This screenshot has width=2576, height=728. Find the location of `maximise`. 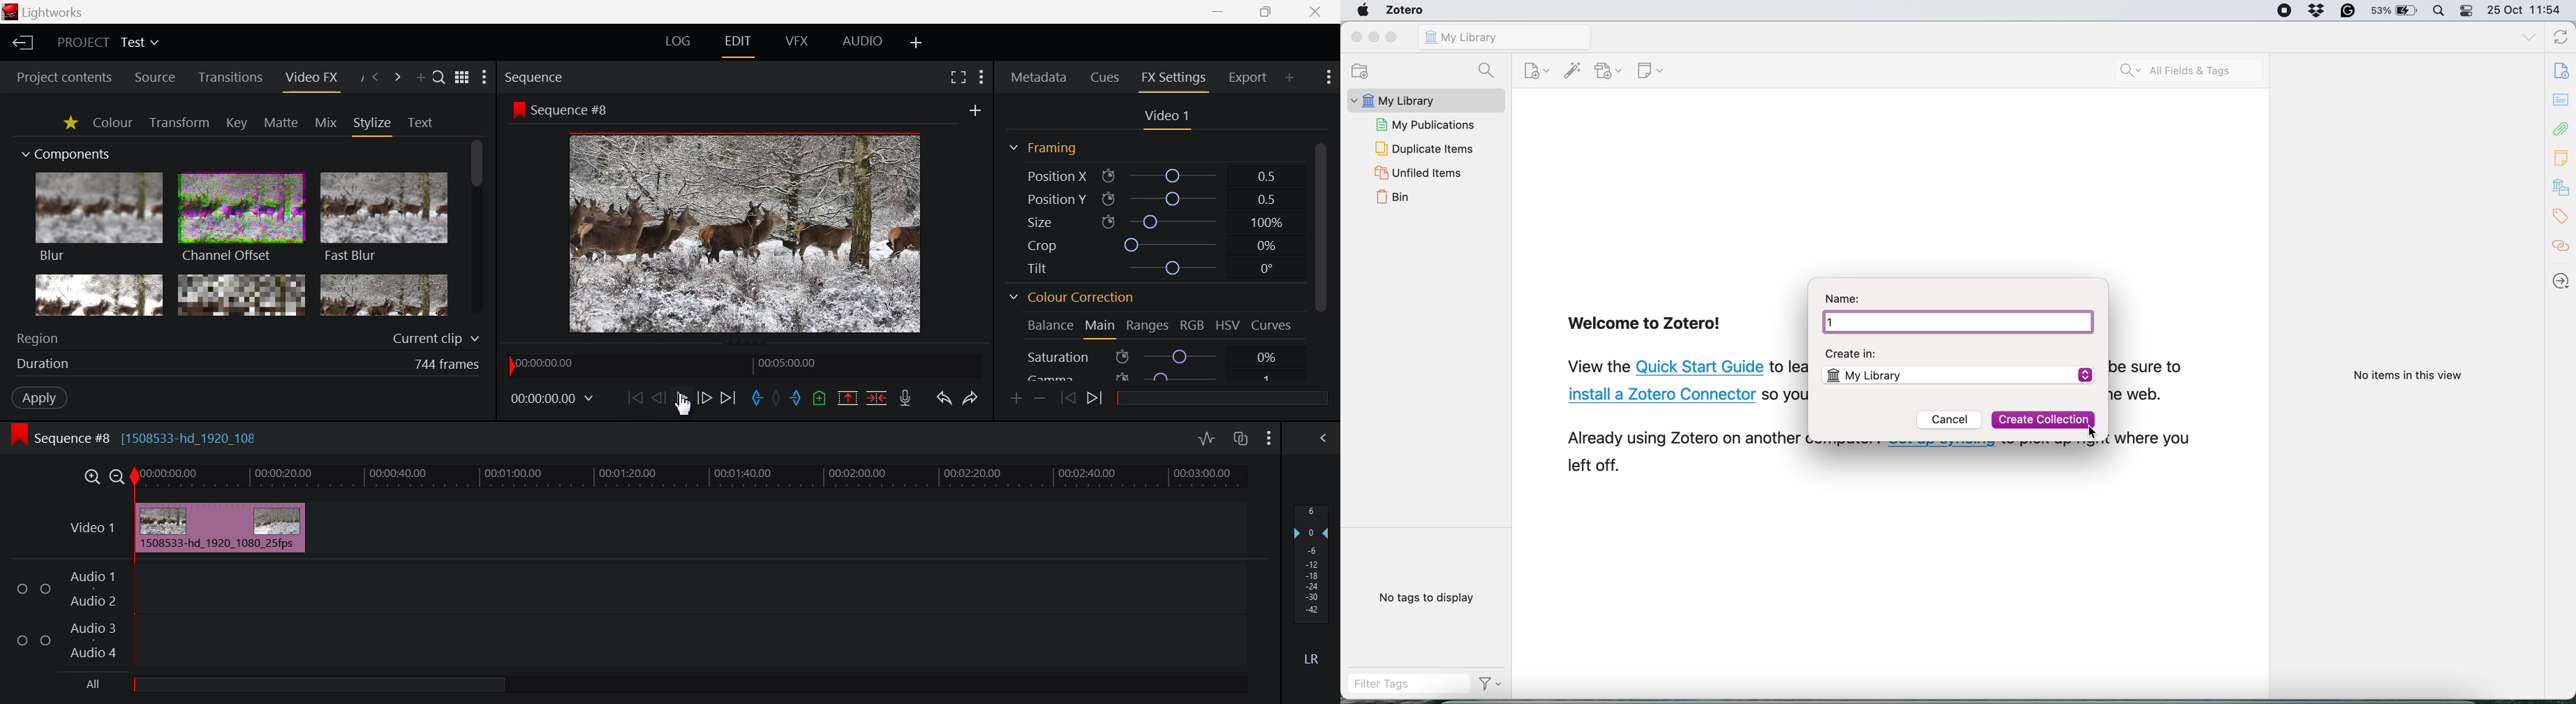

maximise is located at coordinates (1392, 37).